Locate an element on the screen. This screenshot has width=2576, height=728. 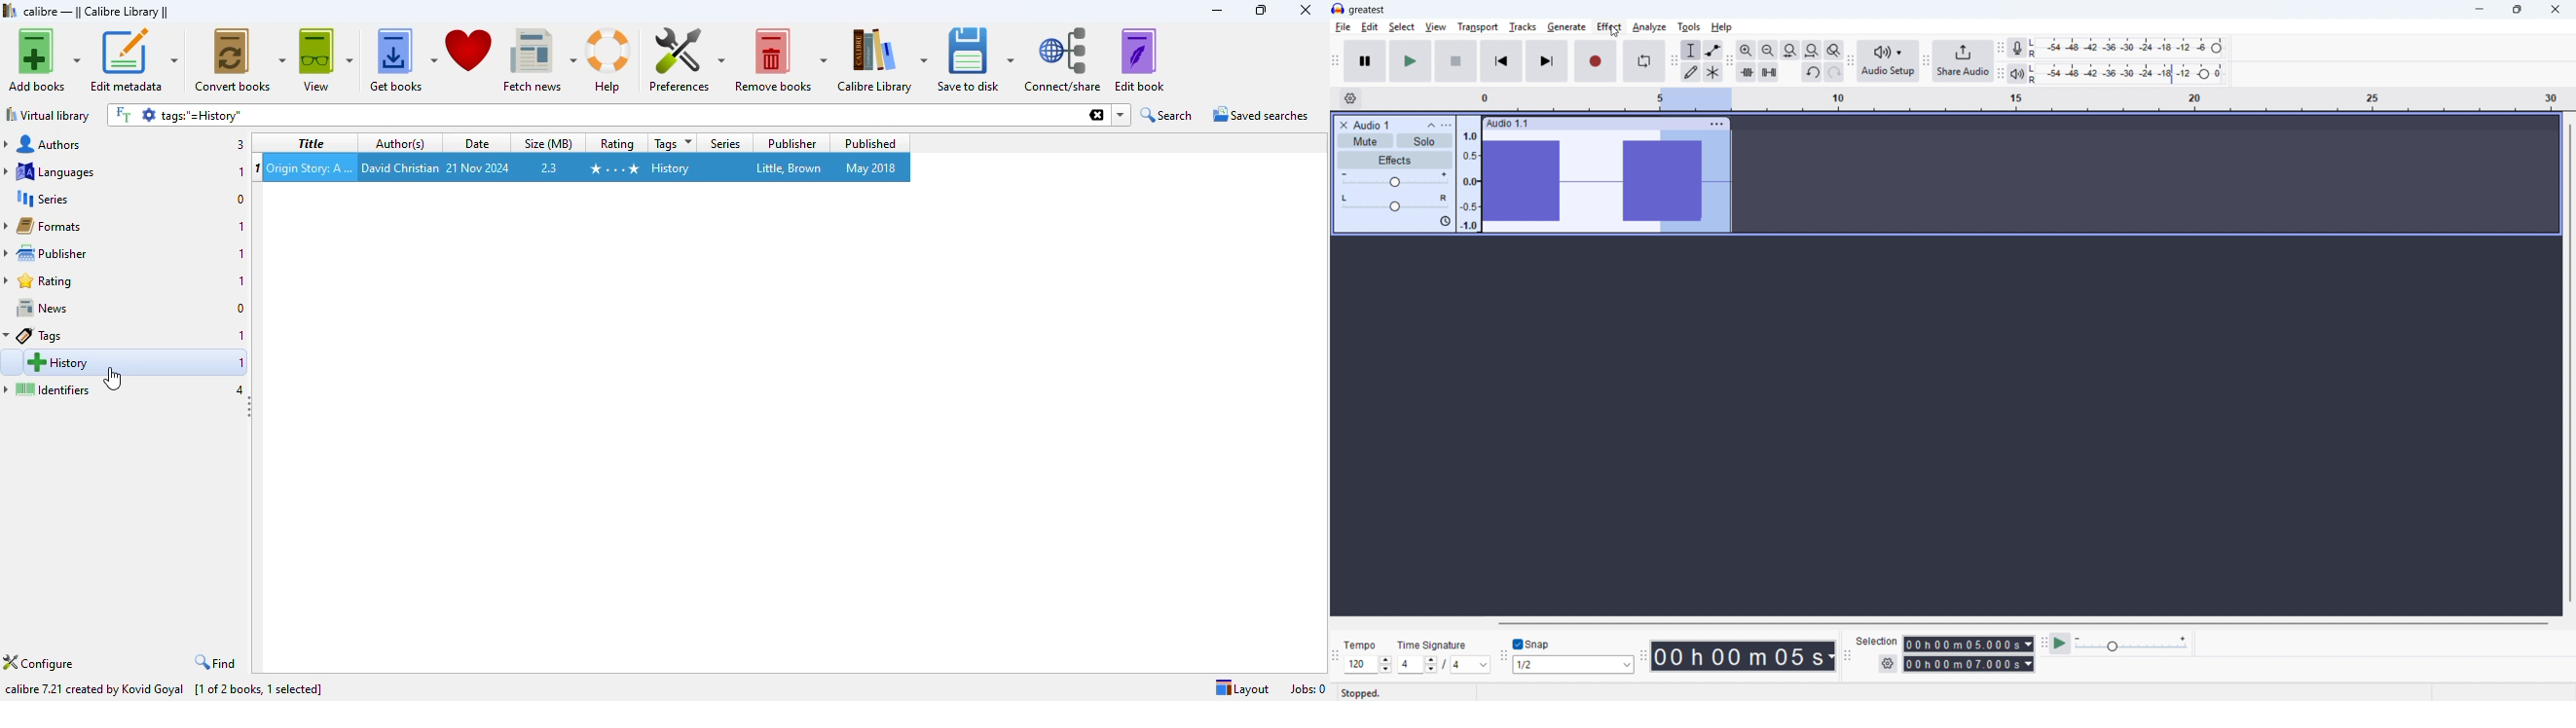
edit book is located at coordinates (1140, 58).